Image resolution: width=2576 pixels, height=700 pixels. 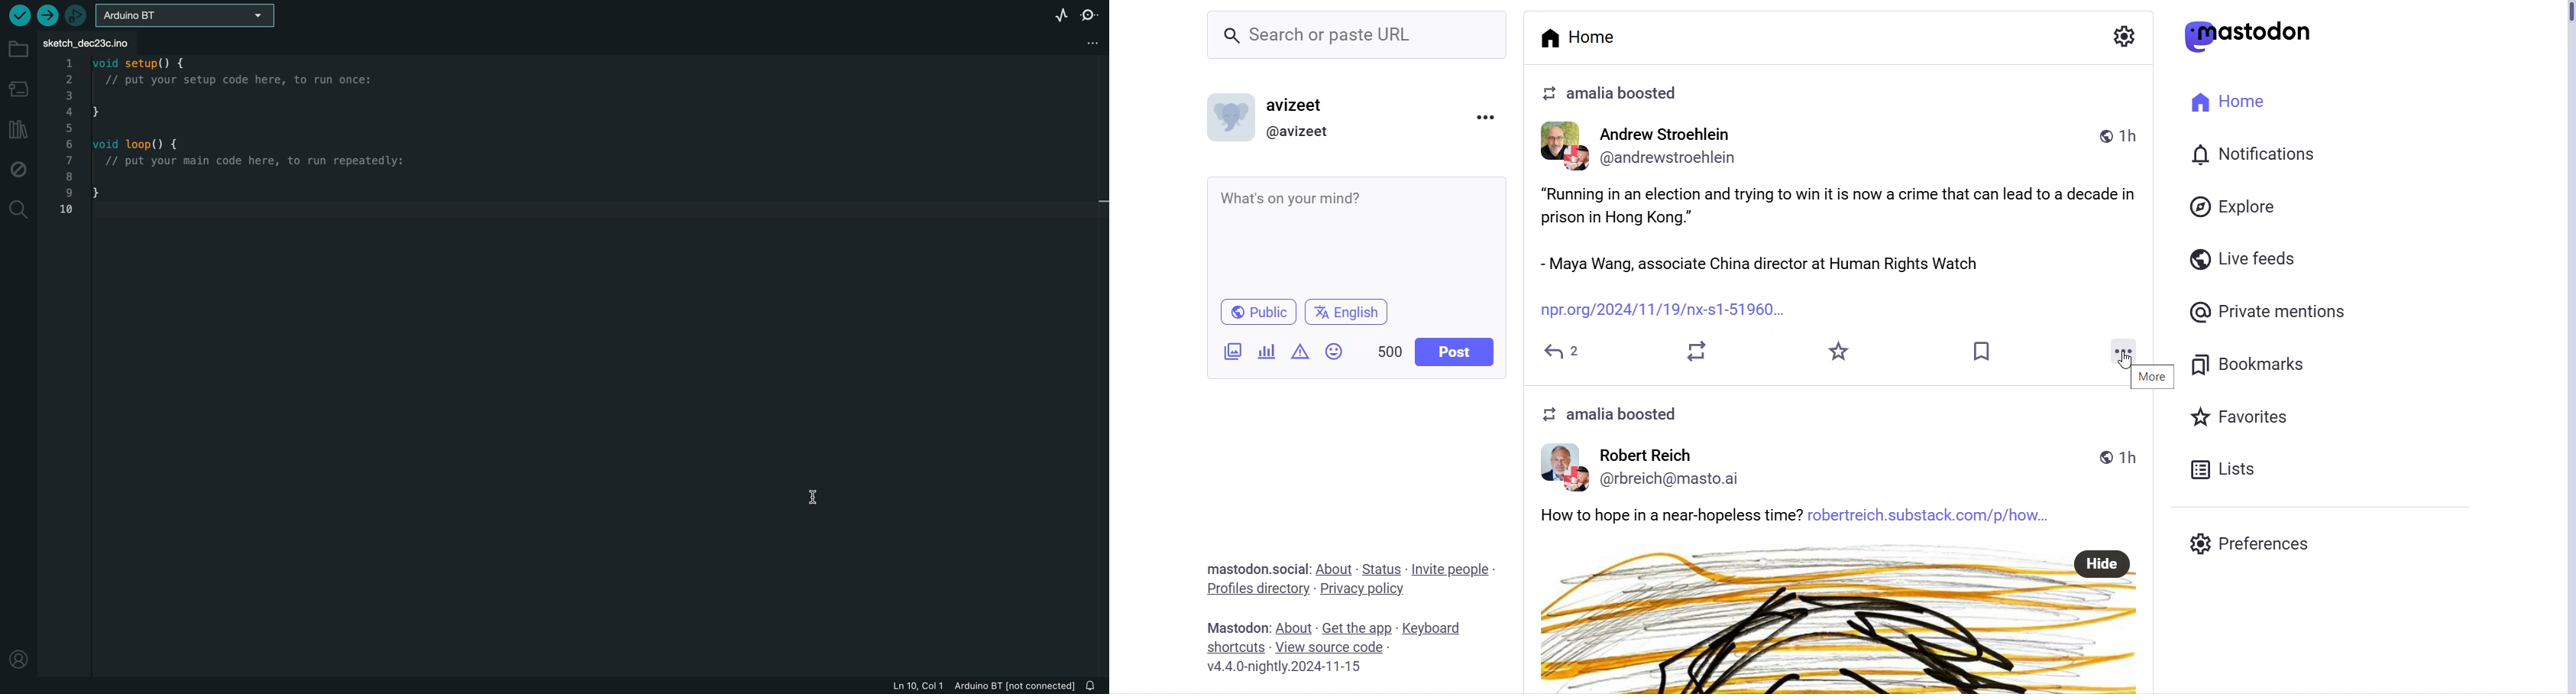 What do you see at coordinates (1849, 230) in the screenshot?
I see `First Post` at bounding box center [1849, 230].